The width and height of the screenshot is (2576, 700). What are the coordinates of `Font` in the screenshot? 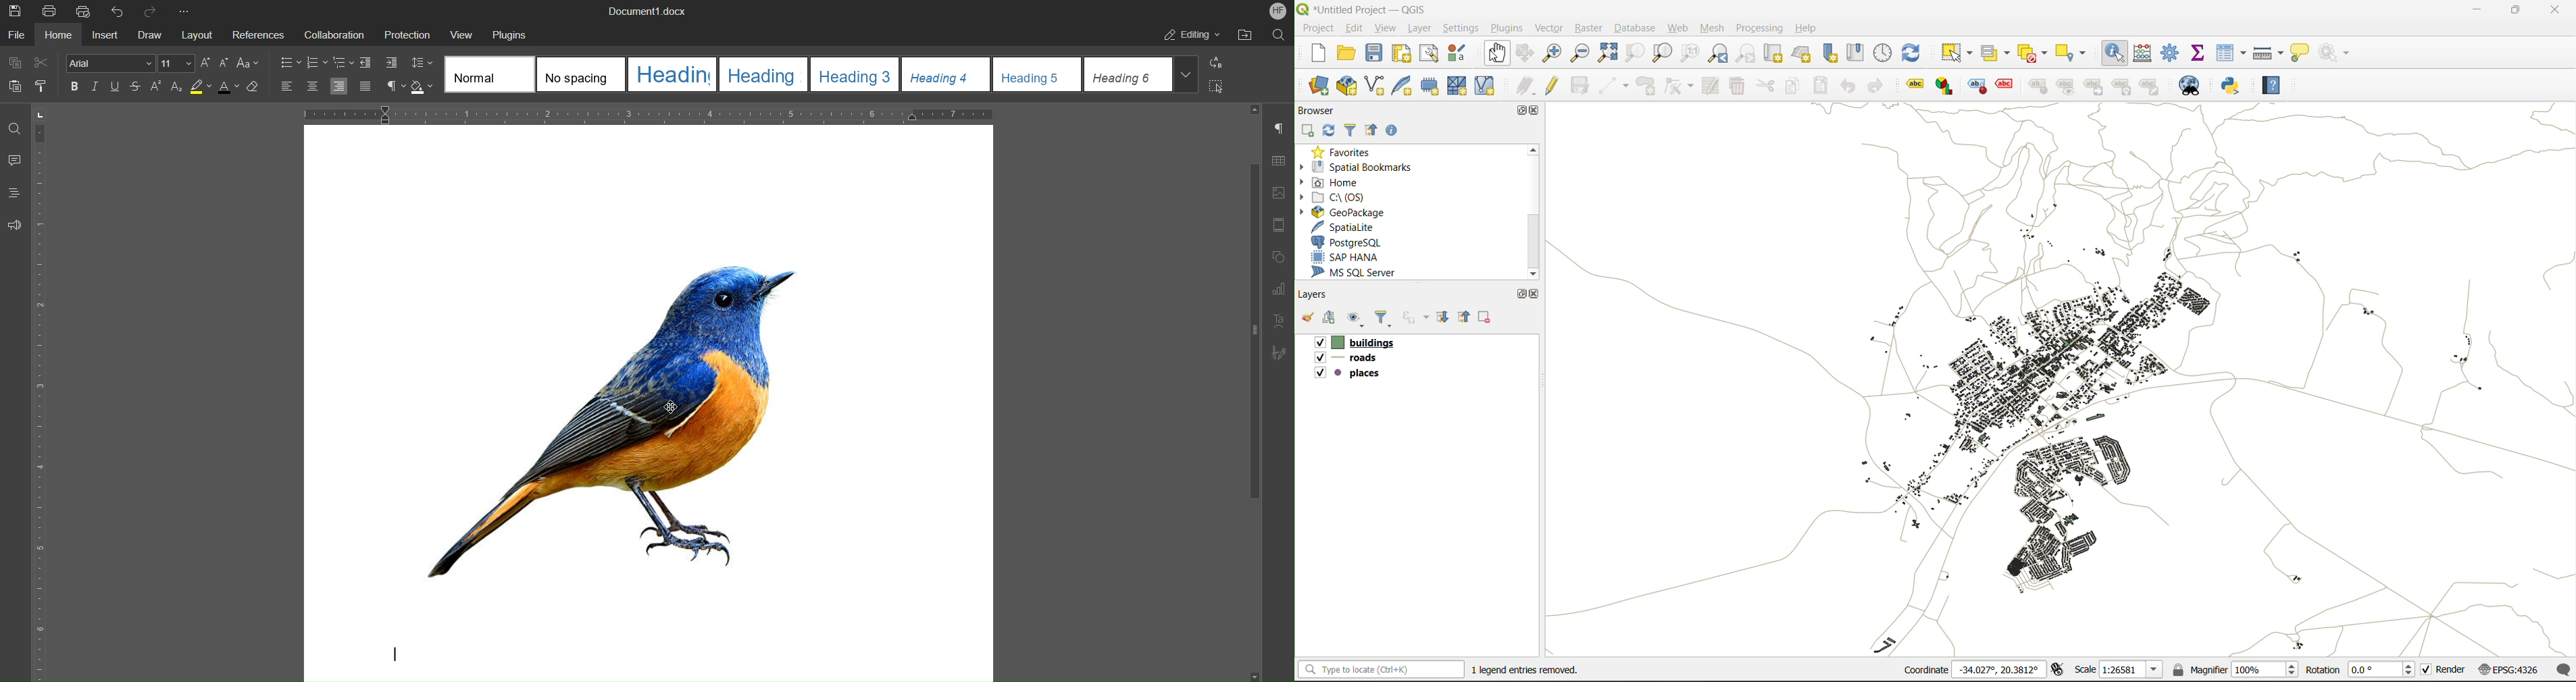 It's located at (110, 62).